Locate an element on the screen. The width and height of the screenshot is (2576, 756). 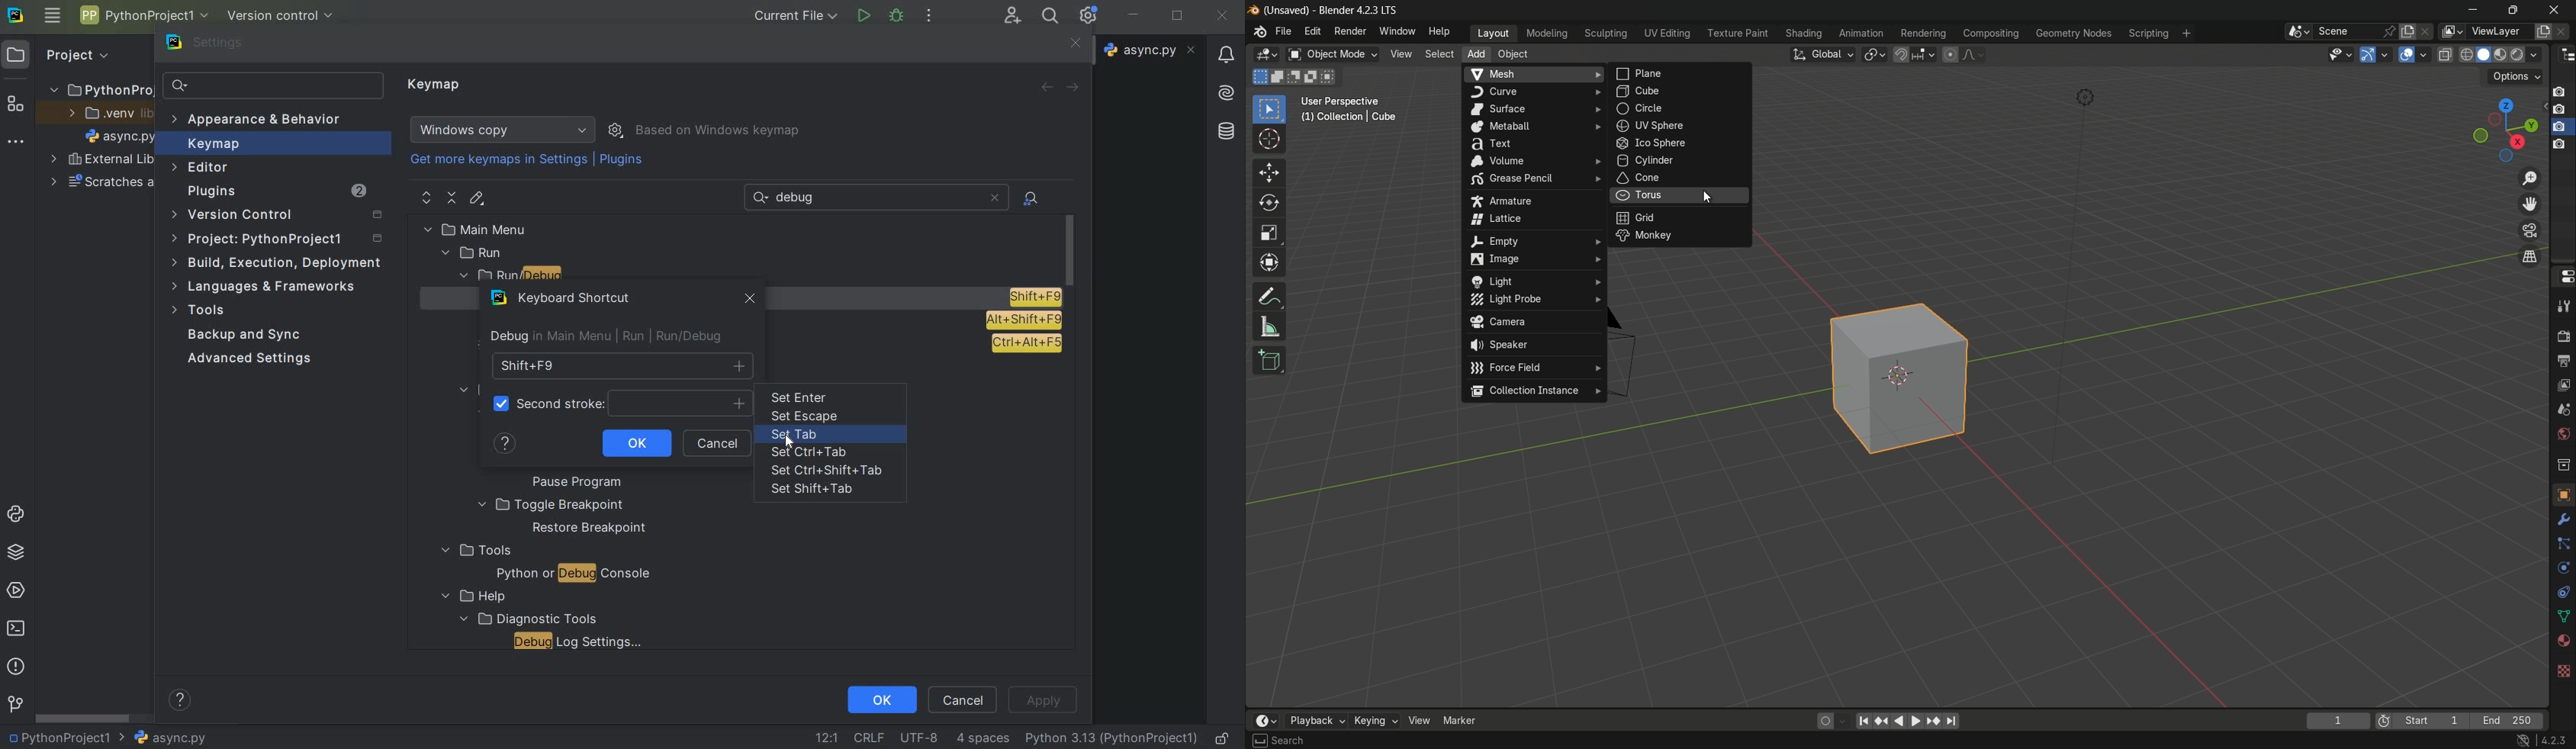
ide and project settings is located at coordinates (1089, 15).